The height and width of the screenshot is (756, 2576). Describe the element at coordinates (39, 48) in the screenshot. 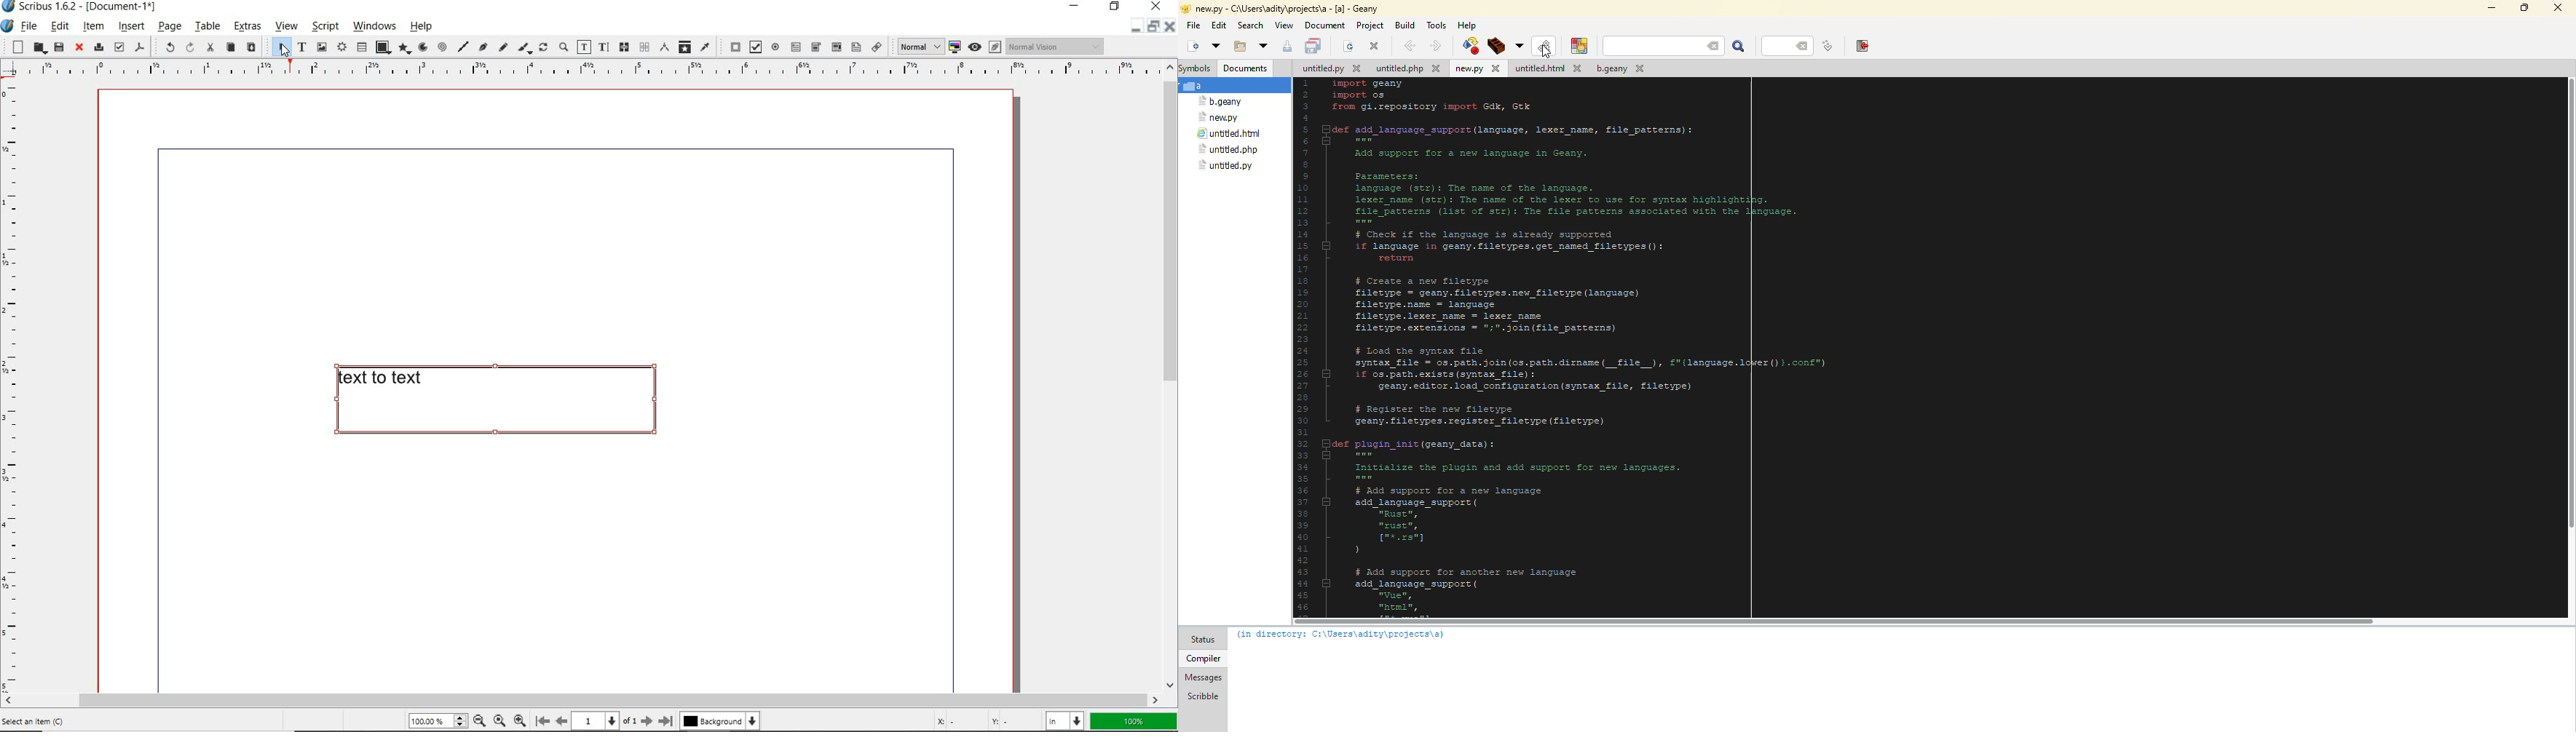

I see `open` at that location.